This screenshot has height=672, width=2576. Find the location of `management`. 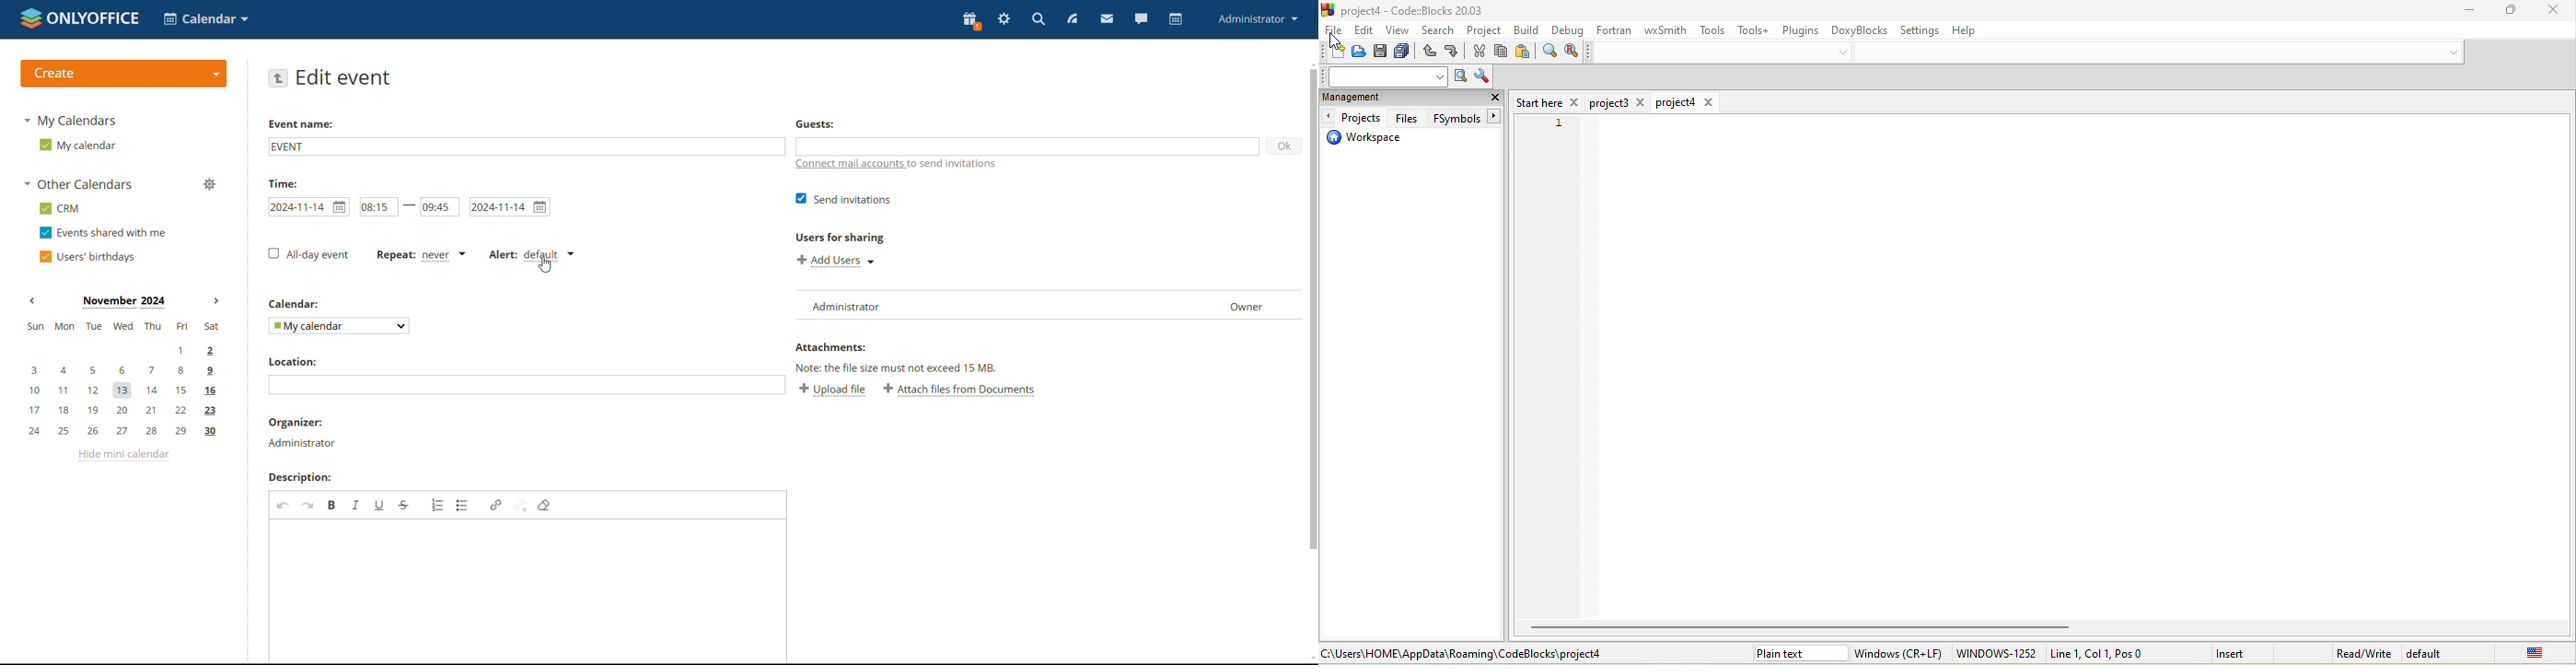

management is located at coordinates (1376, 99).